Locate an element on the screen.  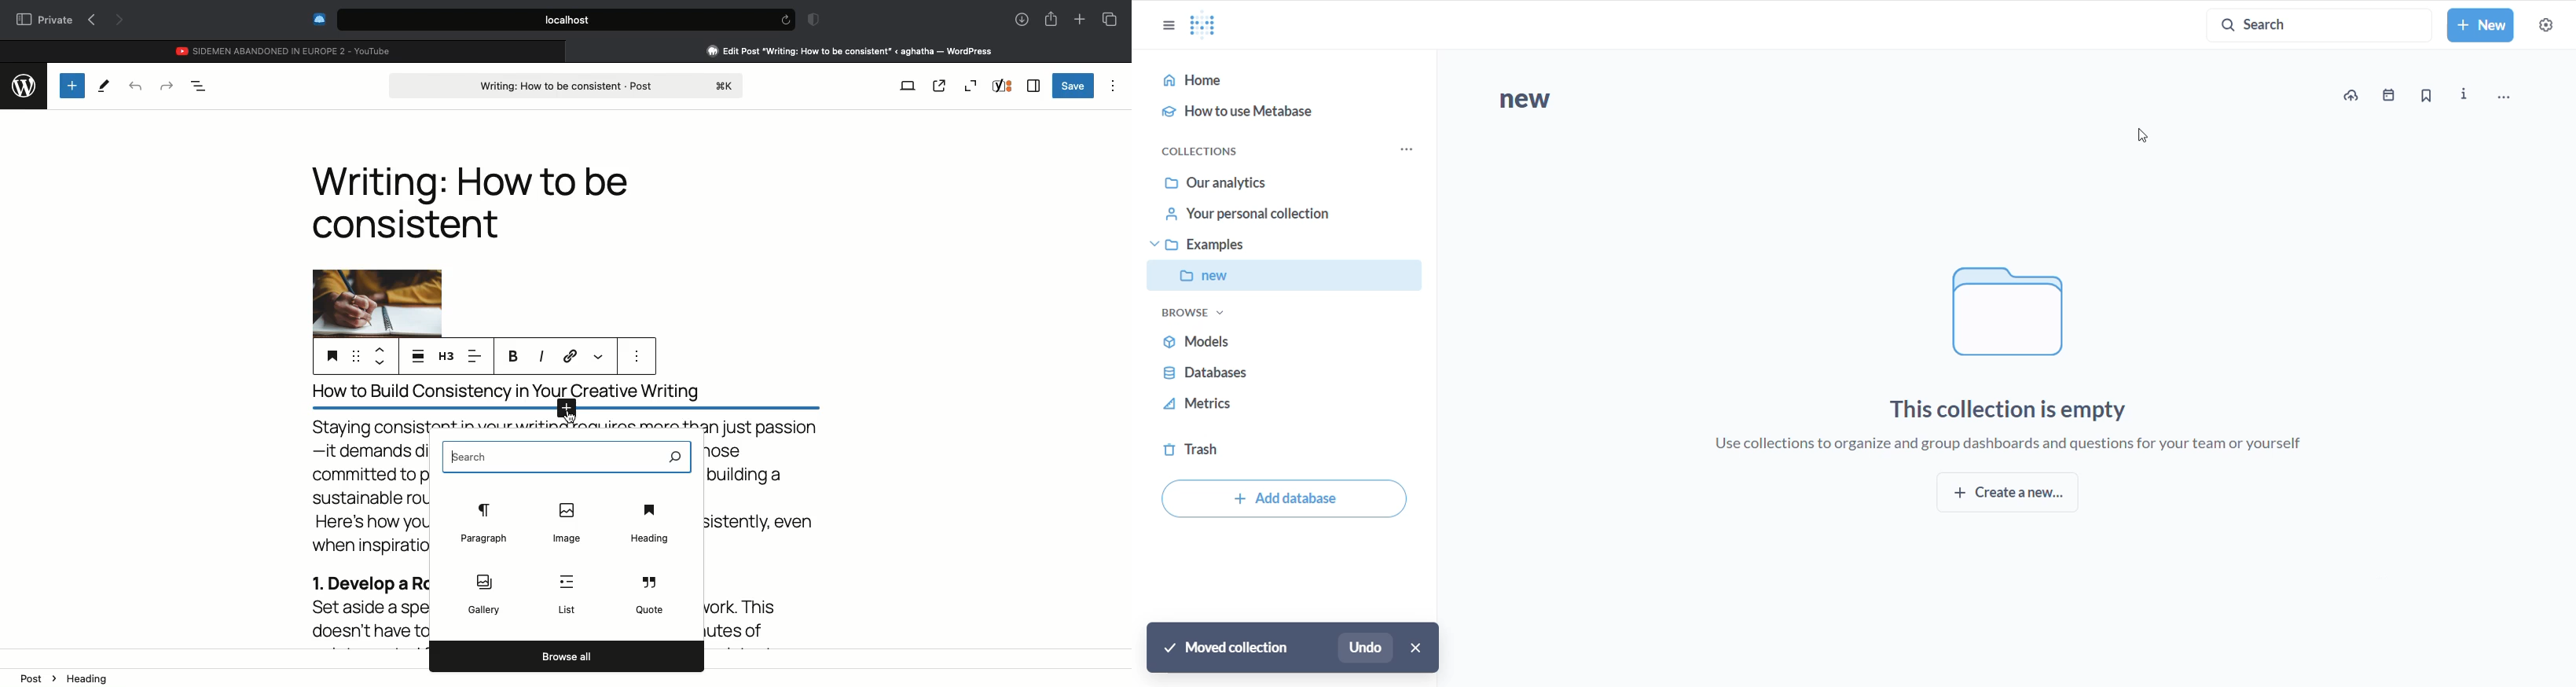
home is located at coordinates (1278, 81).